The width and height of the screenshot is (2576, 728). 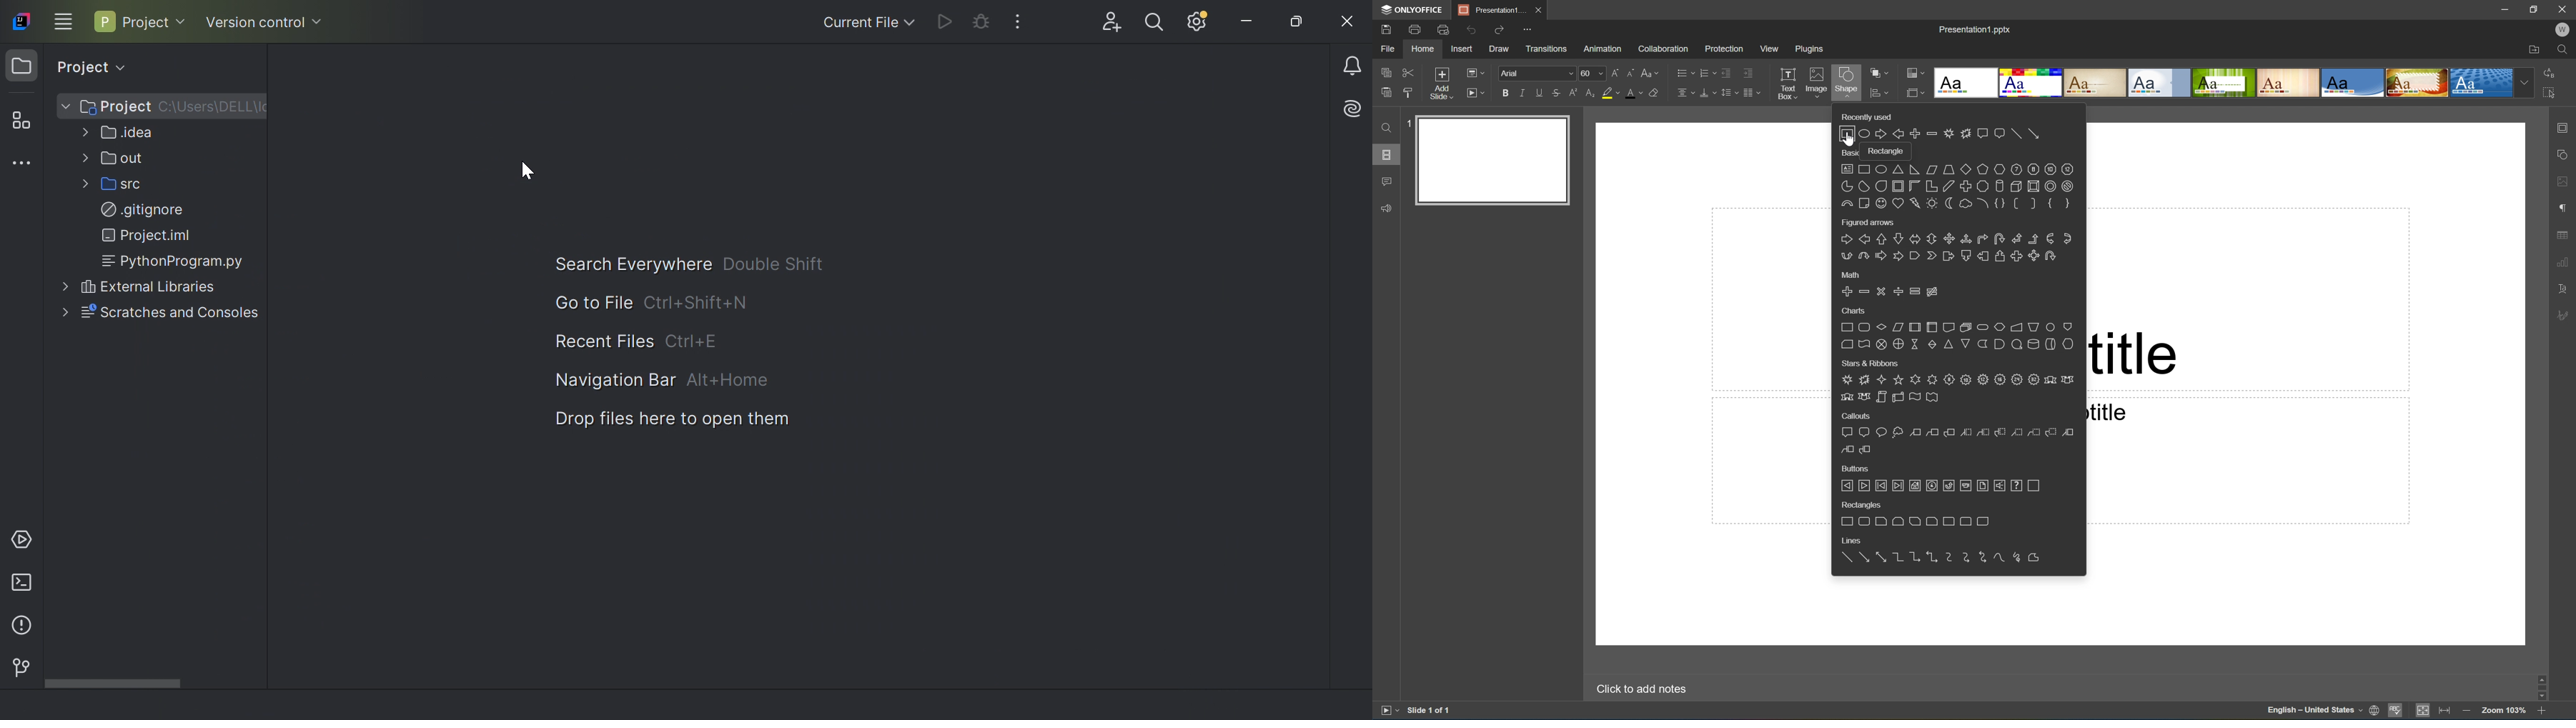 I want to click on Restore down, so click(x=2532, y=9).